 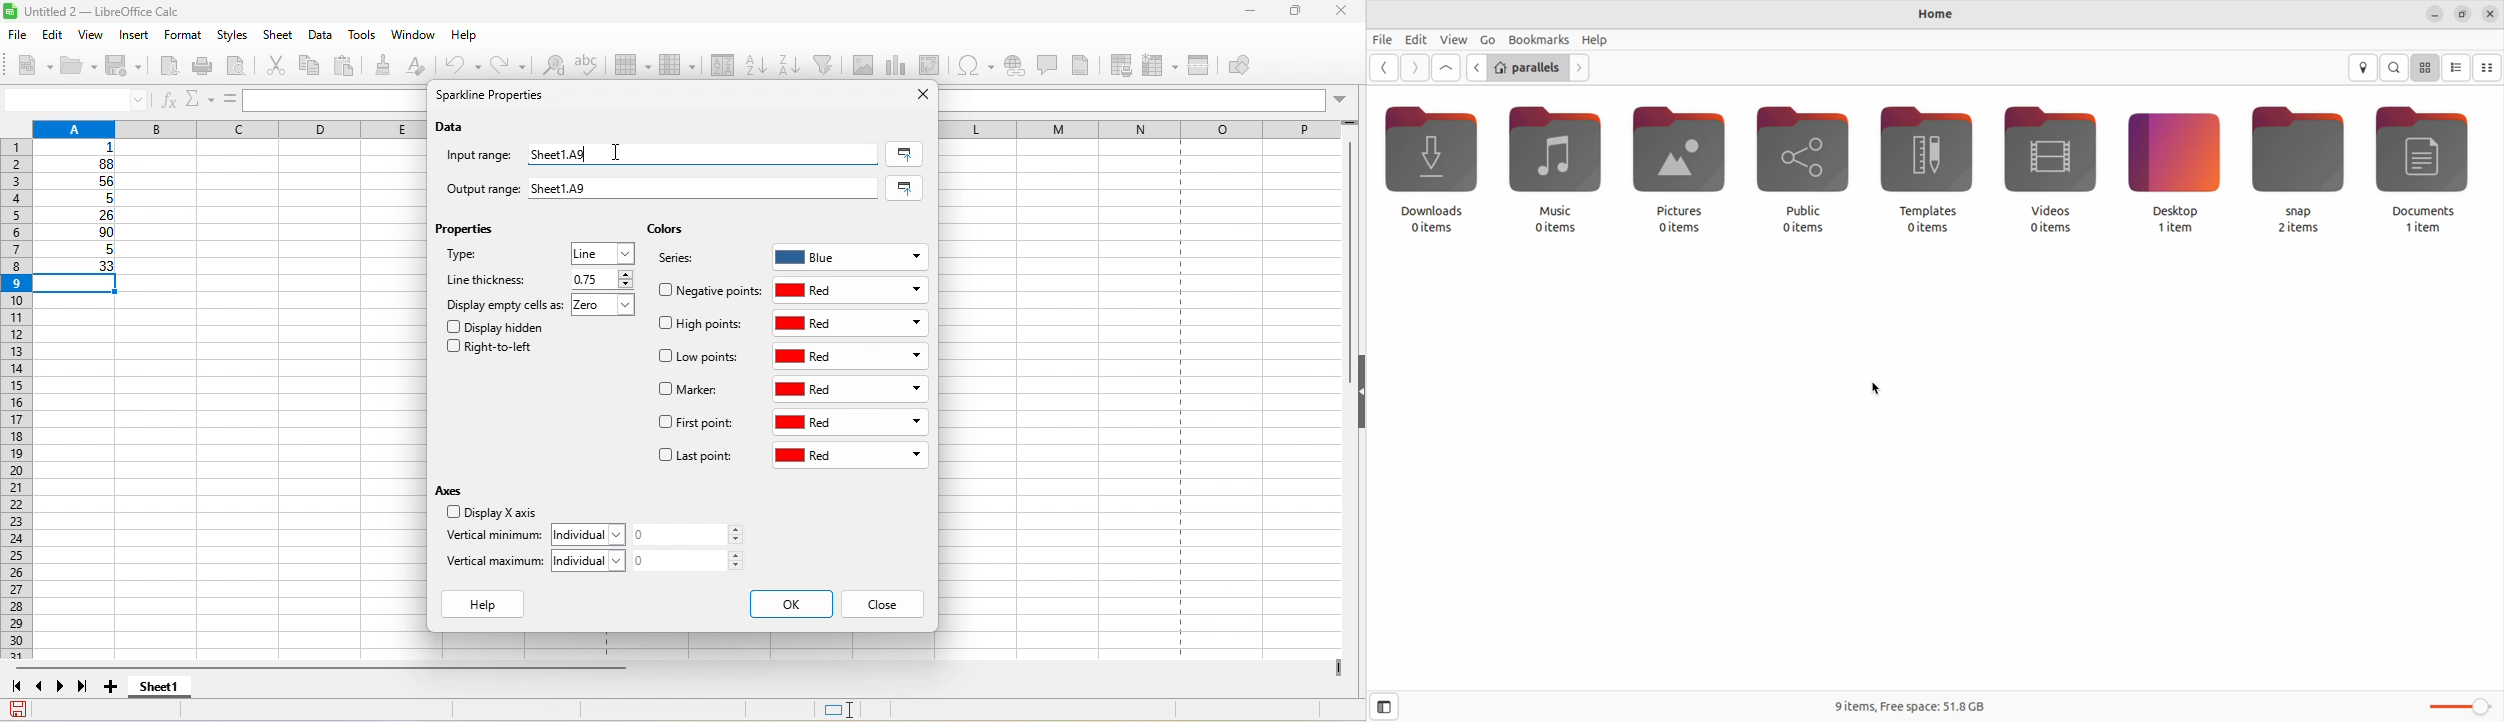 I want to click on input range, so click(x=482, y=157).